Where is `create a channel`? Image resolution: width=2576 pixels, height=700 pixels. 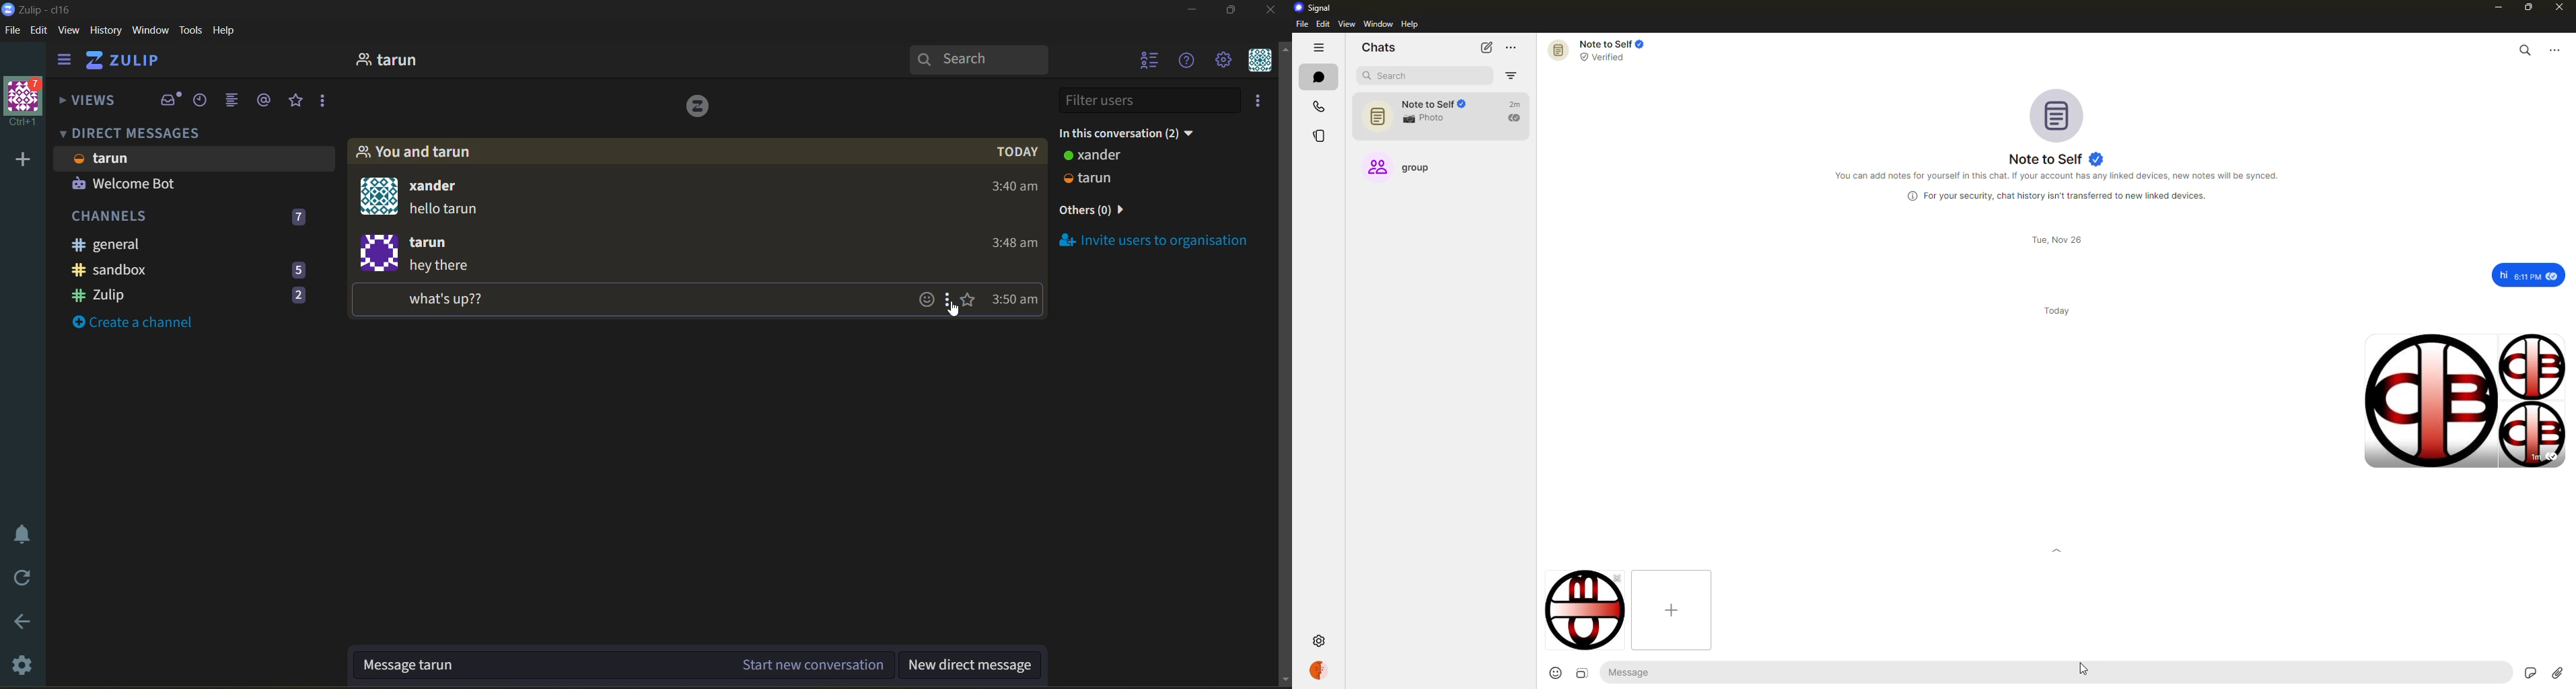
create a channel is located at coordinates (141, 322).